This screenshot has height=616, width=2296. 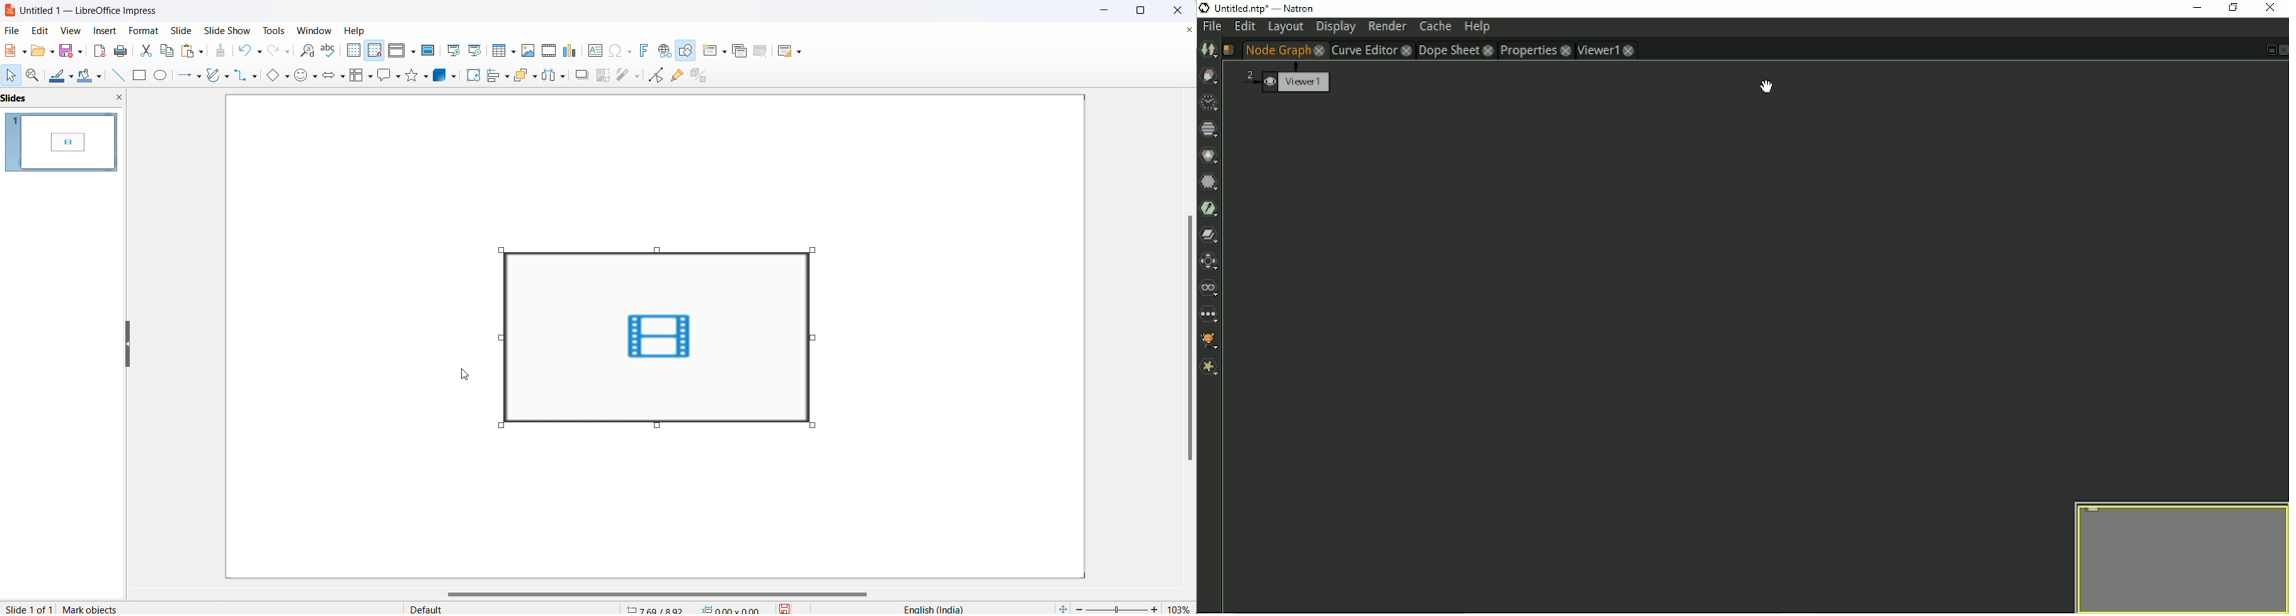 I want to click on delete slide, so click(x=763, y=51).